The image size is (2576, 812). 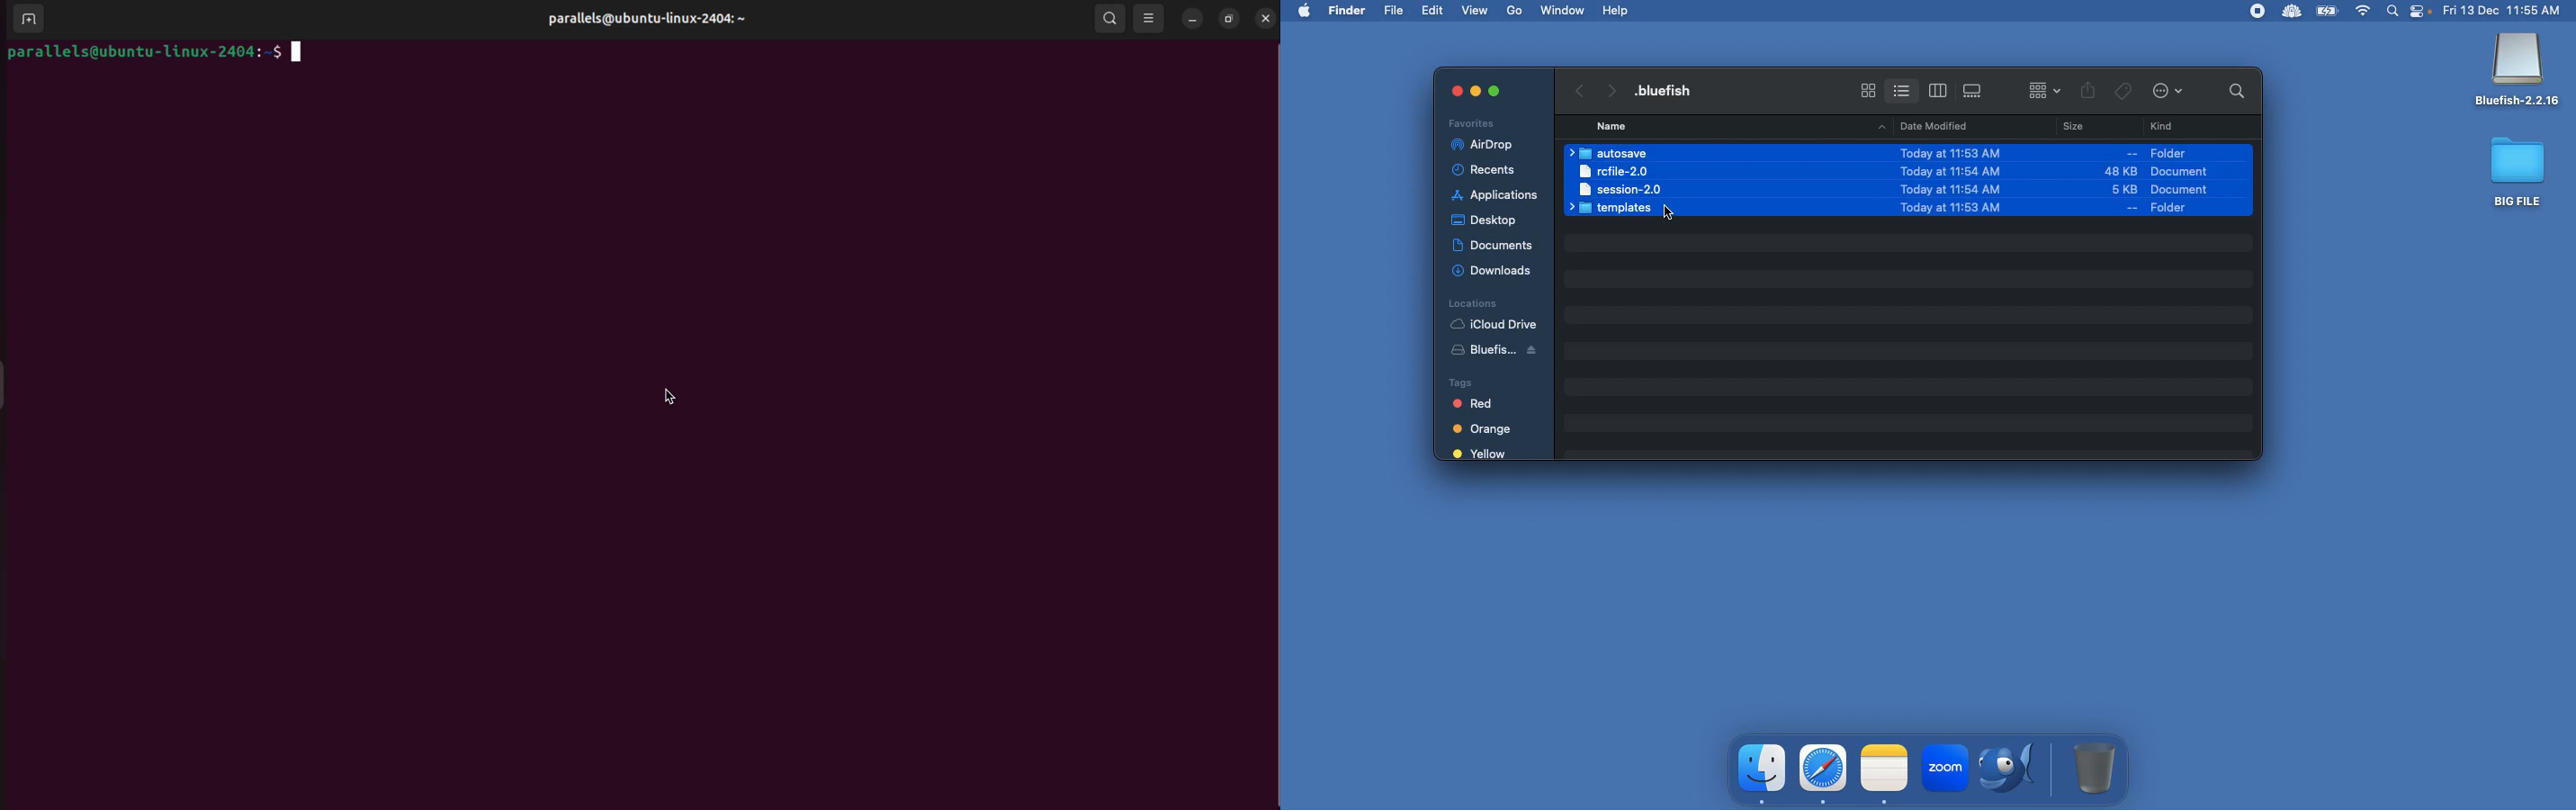 What do you see at coordinates (1615, 209) in the screenshot?
I see `Folders` at bounding box center [1615, 209].